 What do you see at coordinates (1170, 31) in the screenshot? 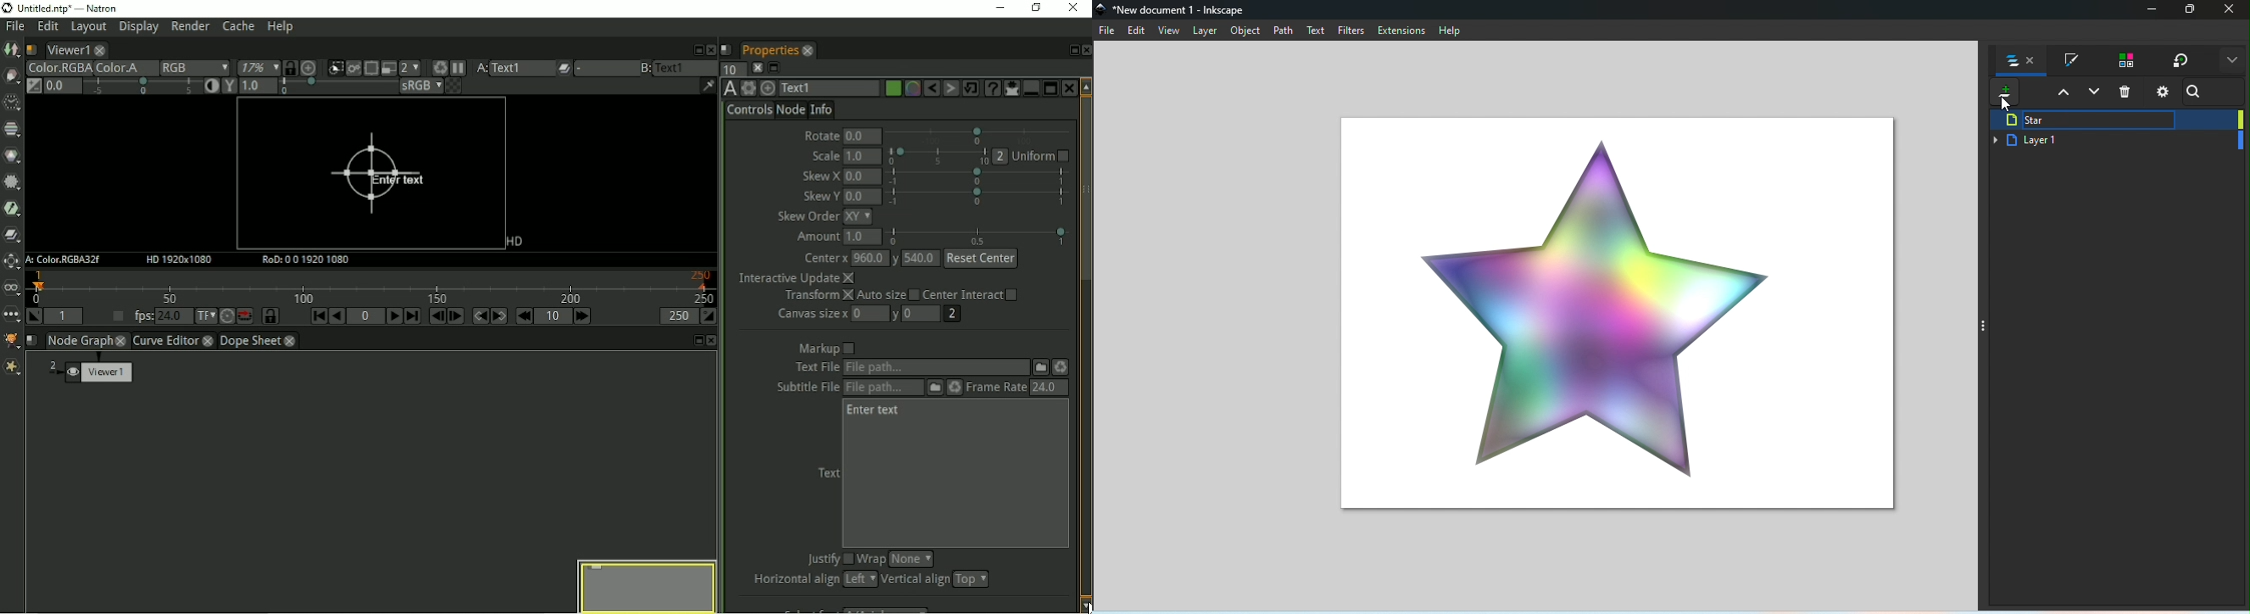
I see `View` at bounding box center [1170, 31].